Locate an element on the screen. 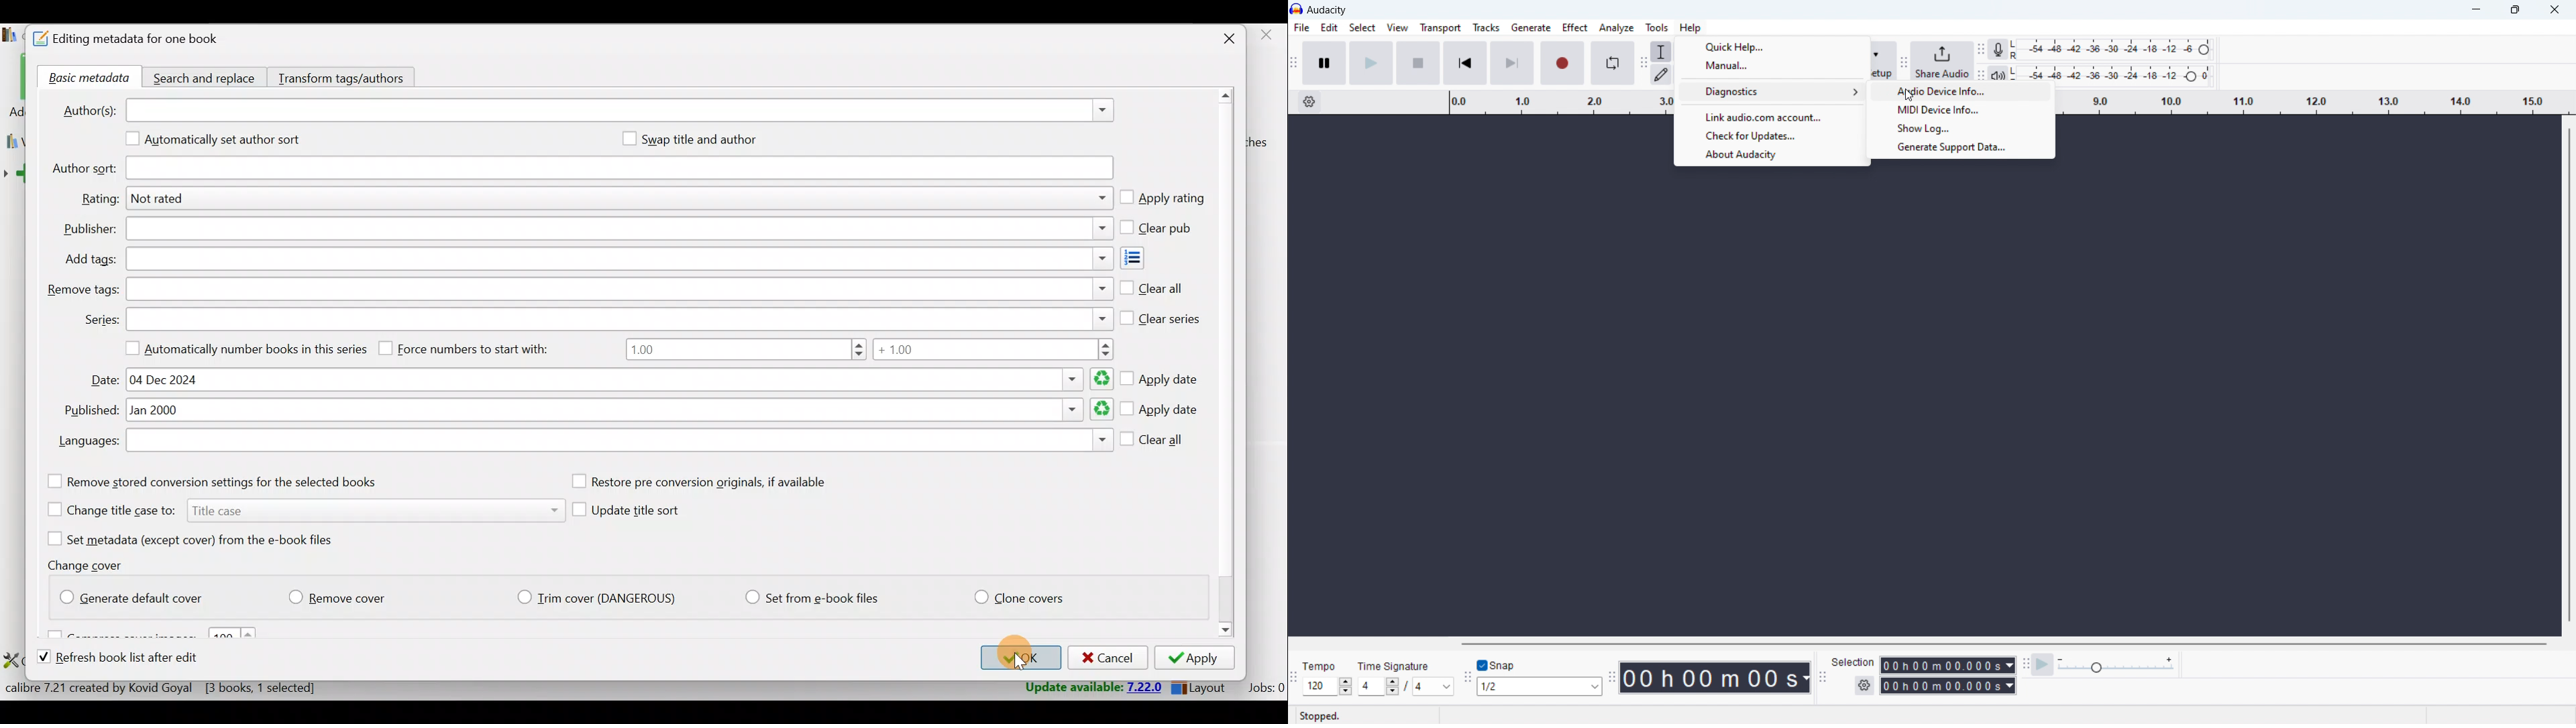 This screenshot has width=2576, height=728. Add tags is located at coordinates (1144, 258).